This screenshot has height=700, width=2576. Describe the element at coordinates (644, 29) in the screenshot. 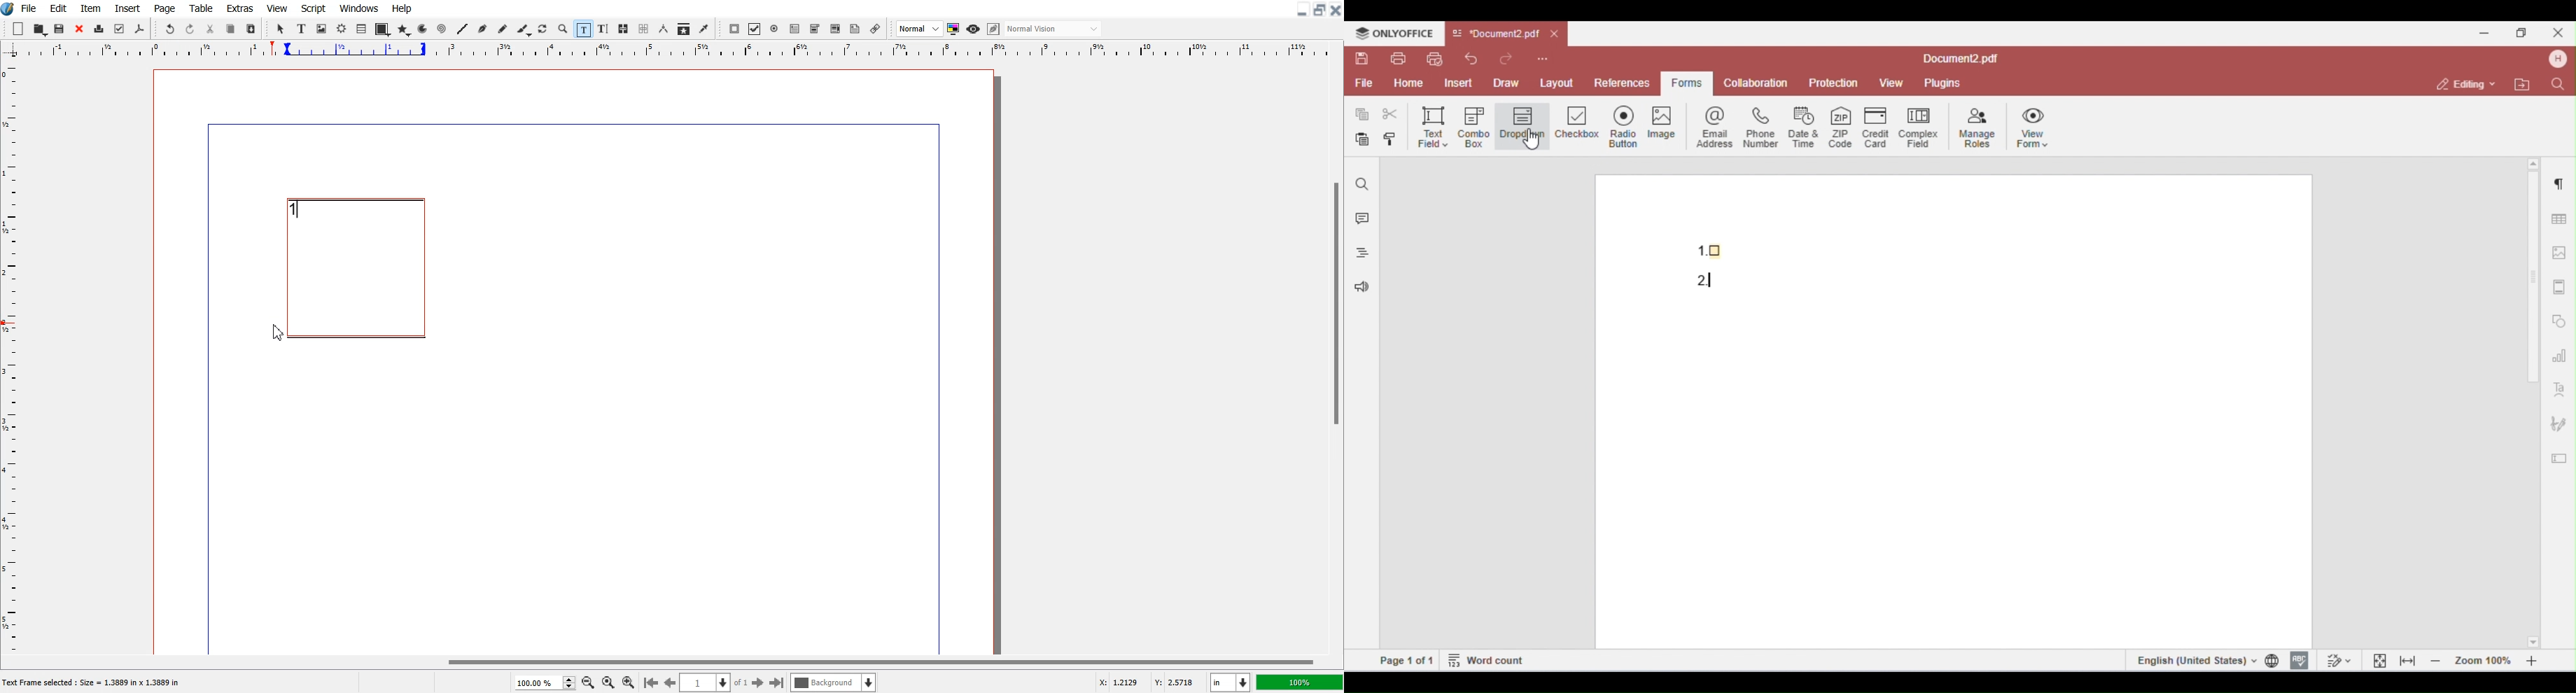

I see `Unlink text Frame` at that location.